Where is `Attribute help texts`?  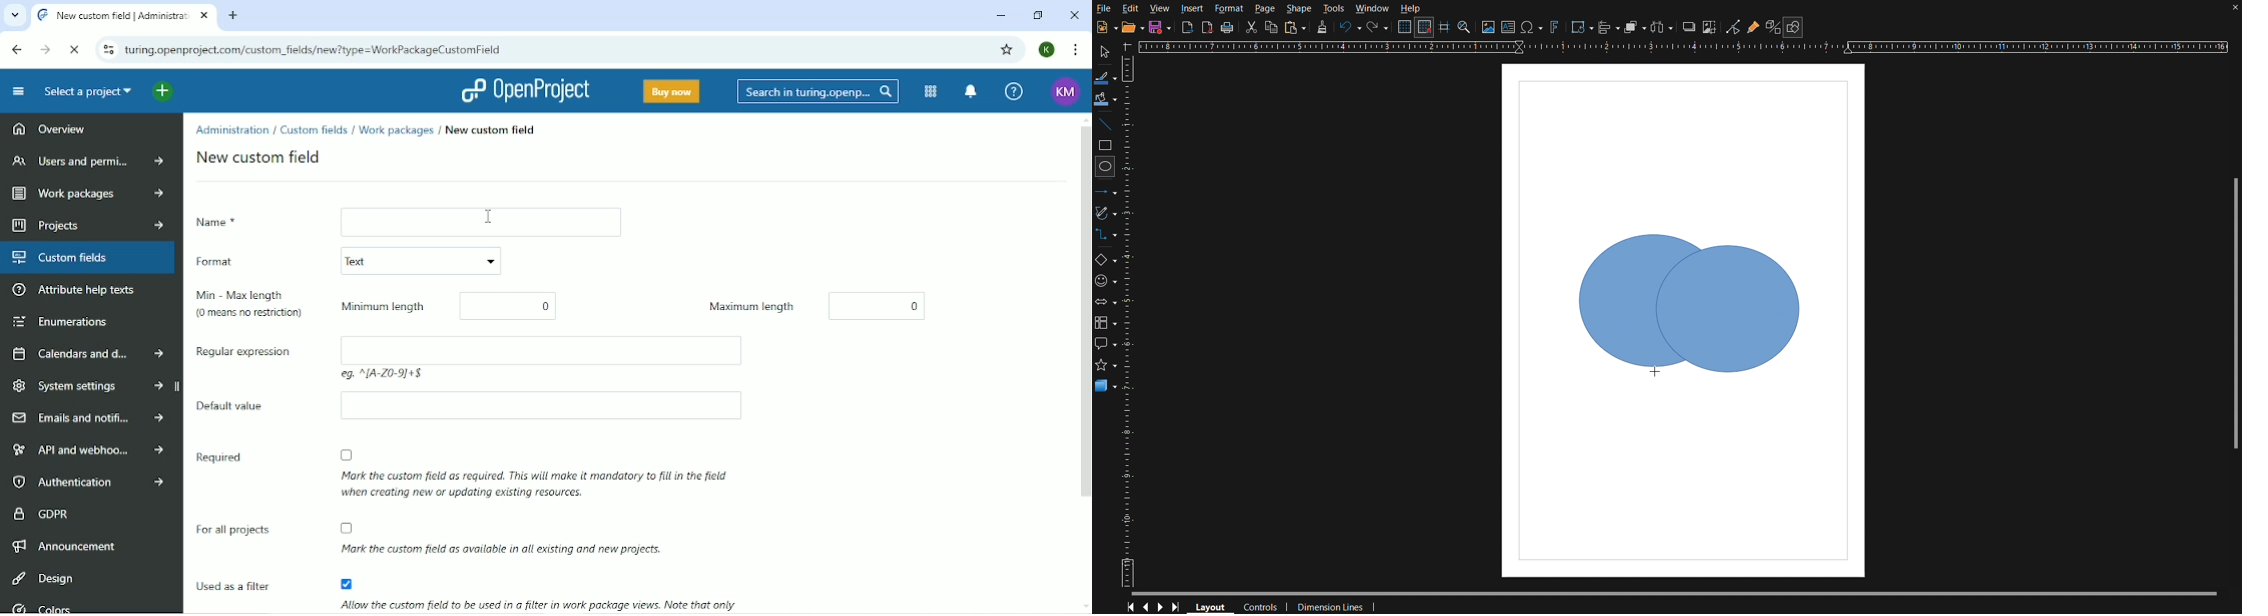 Attribute help texts is located at coordinates (77, 291).